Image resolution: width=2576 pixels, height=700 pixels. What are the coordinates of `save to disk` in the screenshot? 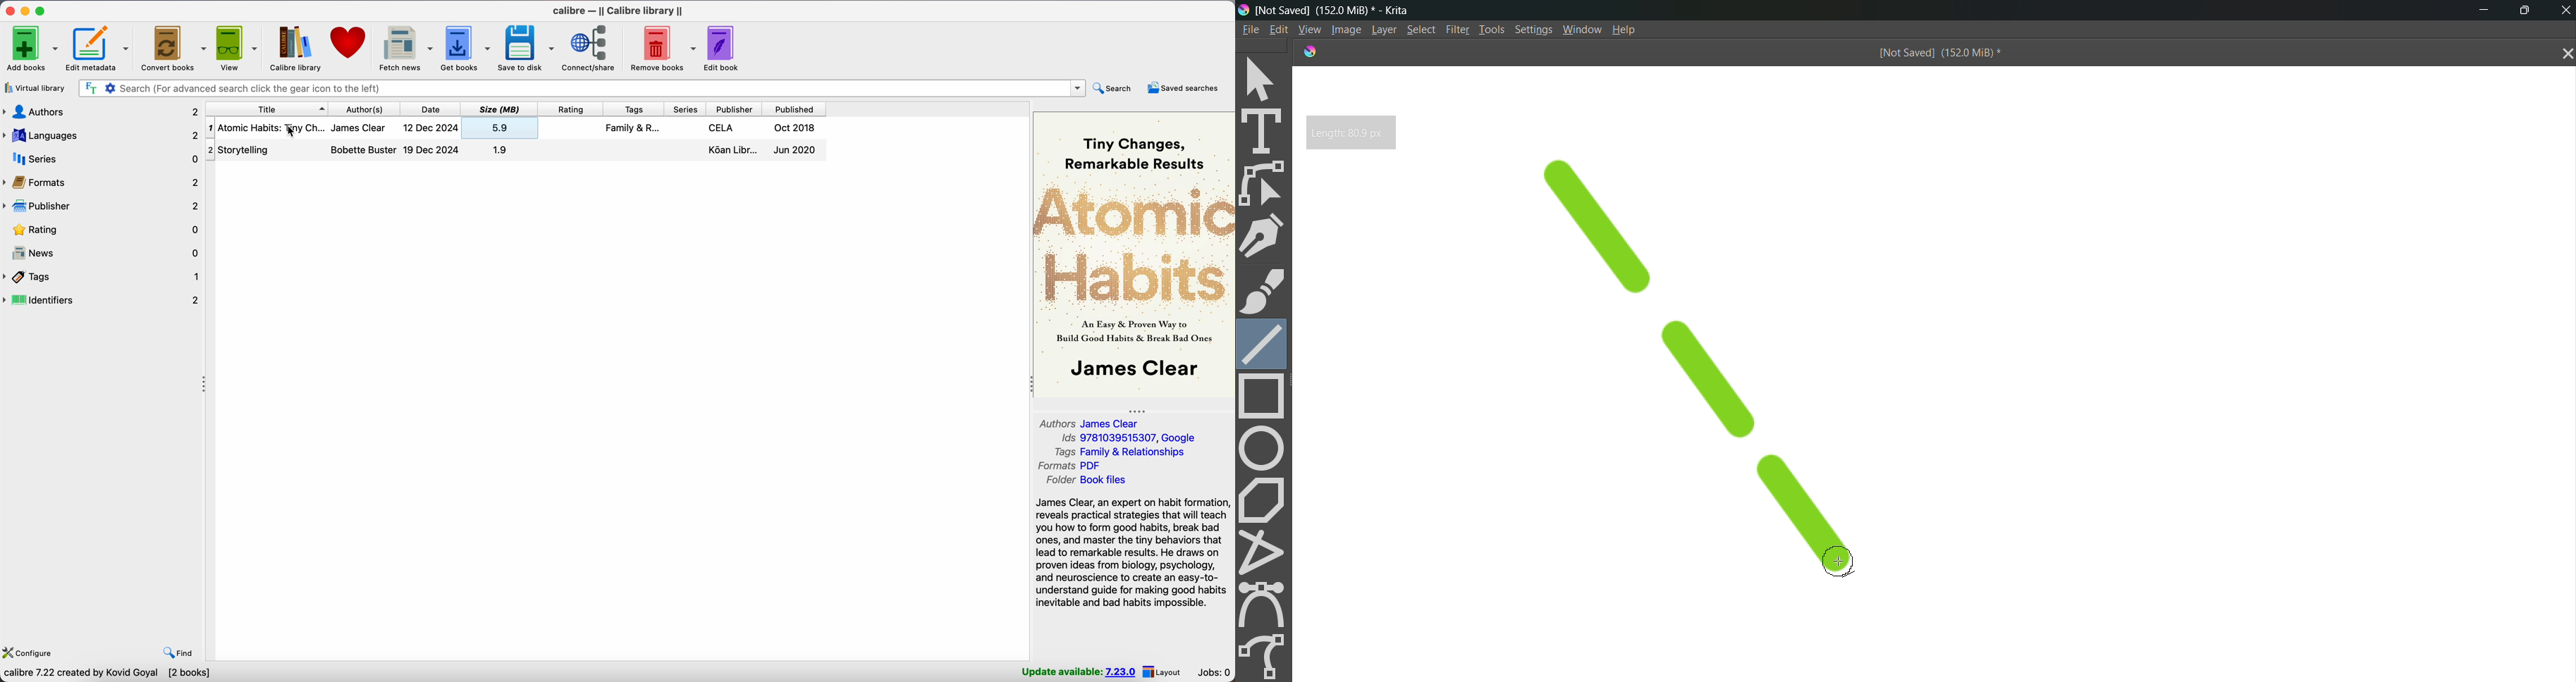 It's located at (527, 48).